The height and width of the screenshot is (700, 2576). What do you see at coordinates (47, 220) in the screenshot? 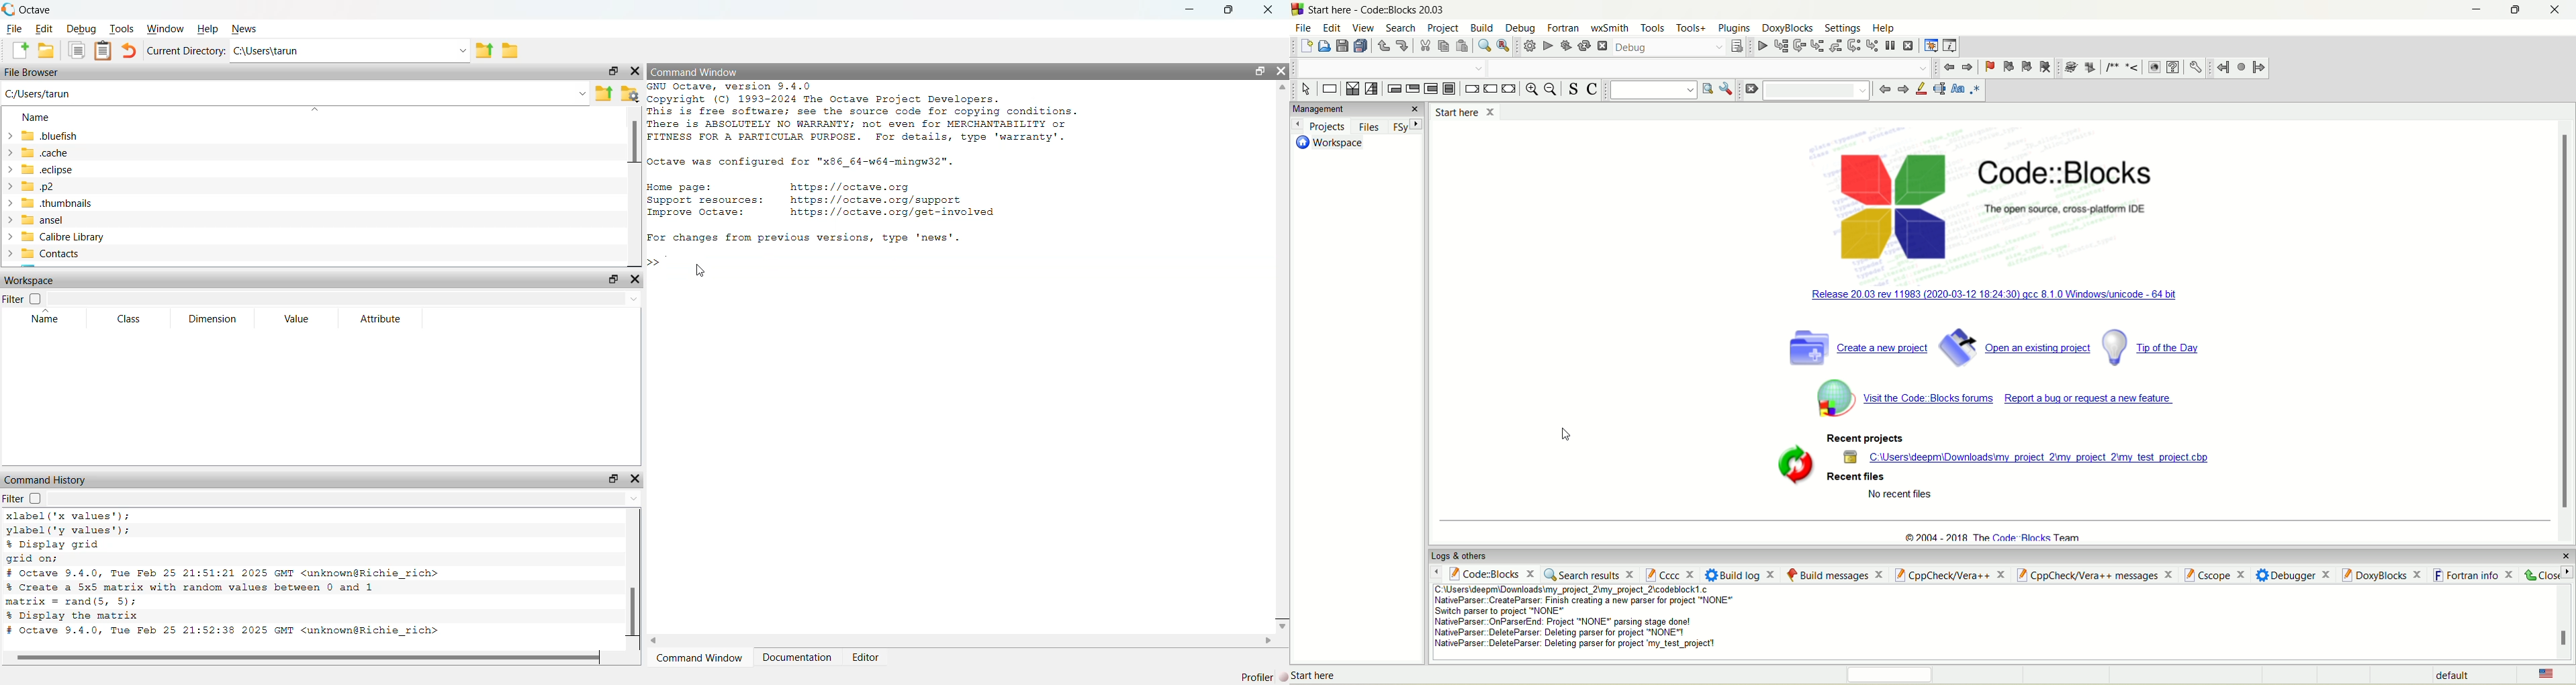
I see `ansel` at bounding box center [47, 220].